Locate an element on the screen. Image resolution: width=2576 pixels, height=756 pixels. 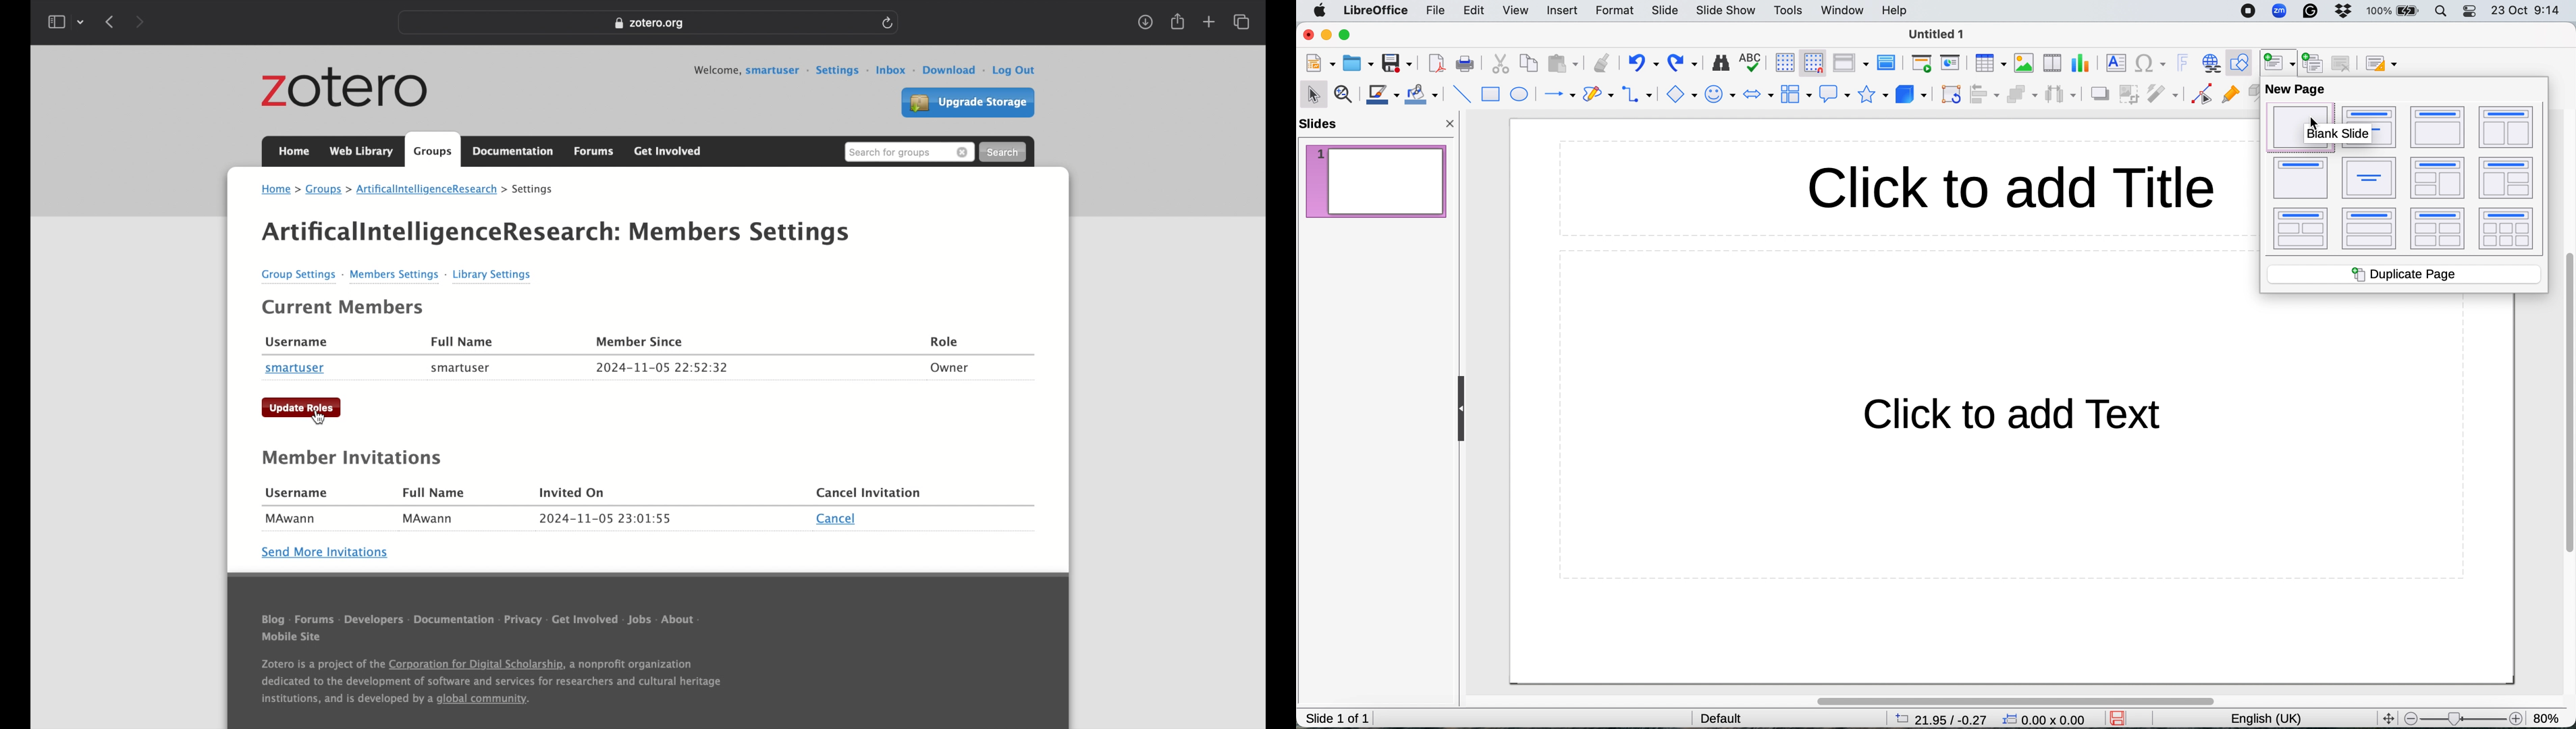
insert audio or video is located at coordinates (2050, 63).